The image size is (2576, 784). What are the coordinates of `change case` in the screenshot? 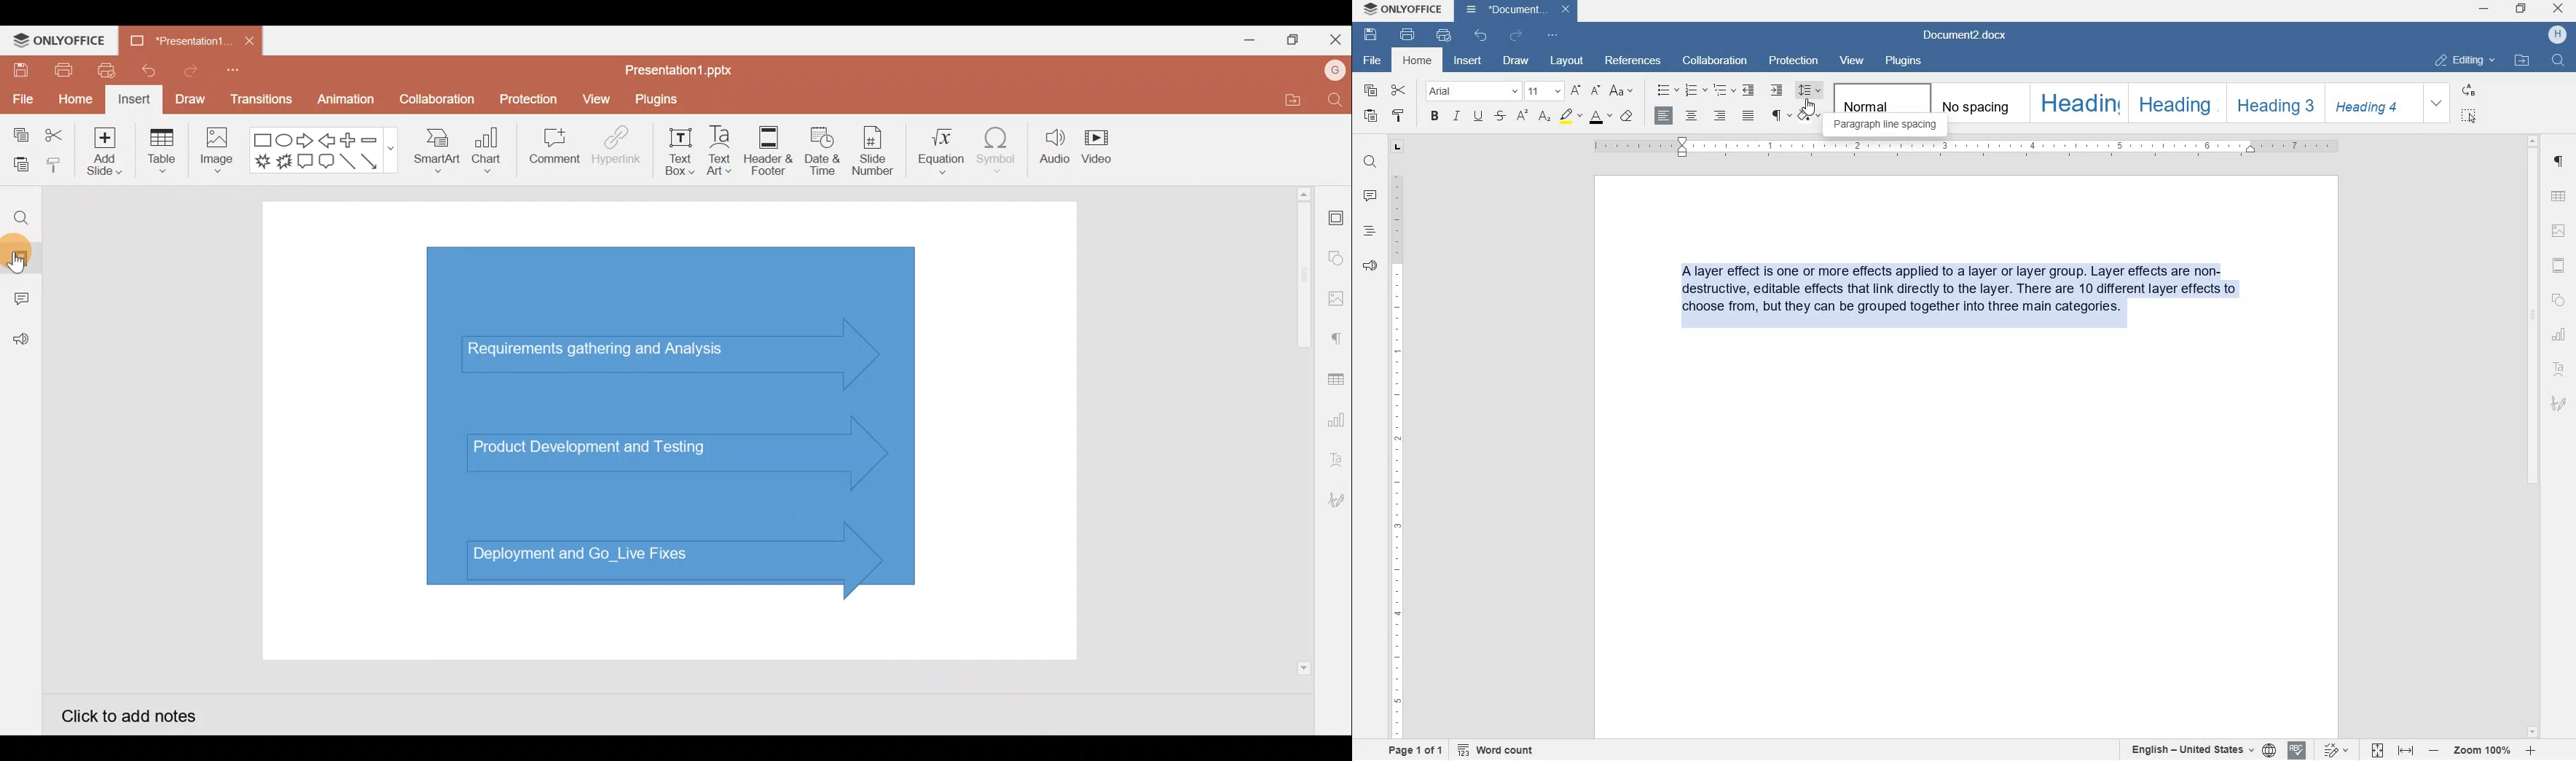 It's located at (1622, 91).